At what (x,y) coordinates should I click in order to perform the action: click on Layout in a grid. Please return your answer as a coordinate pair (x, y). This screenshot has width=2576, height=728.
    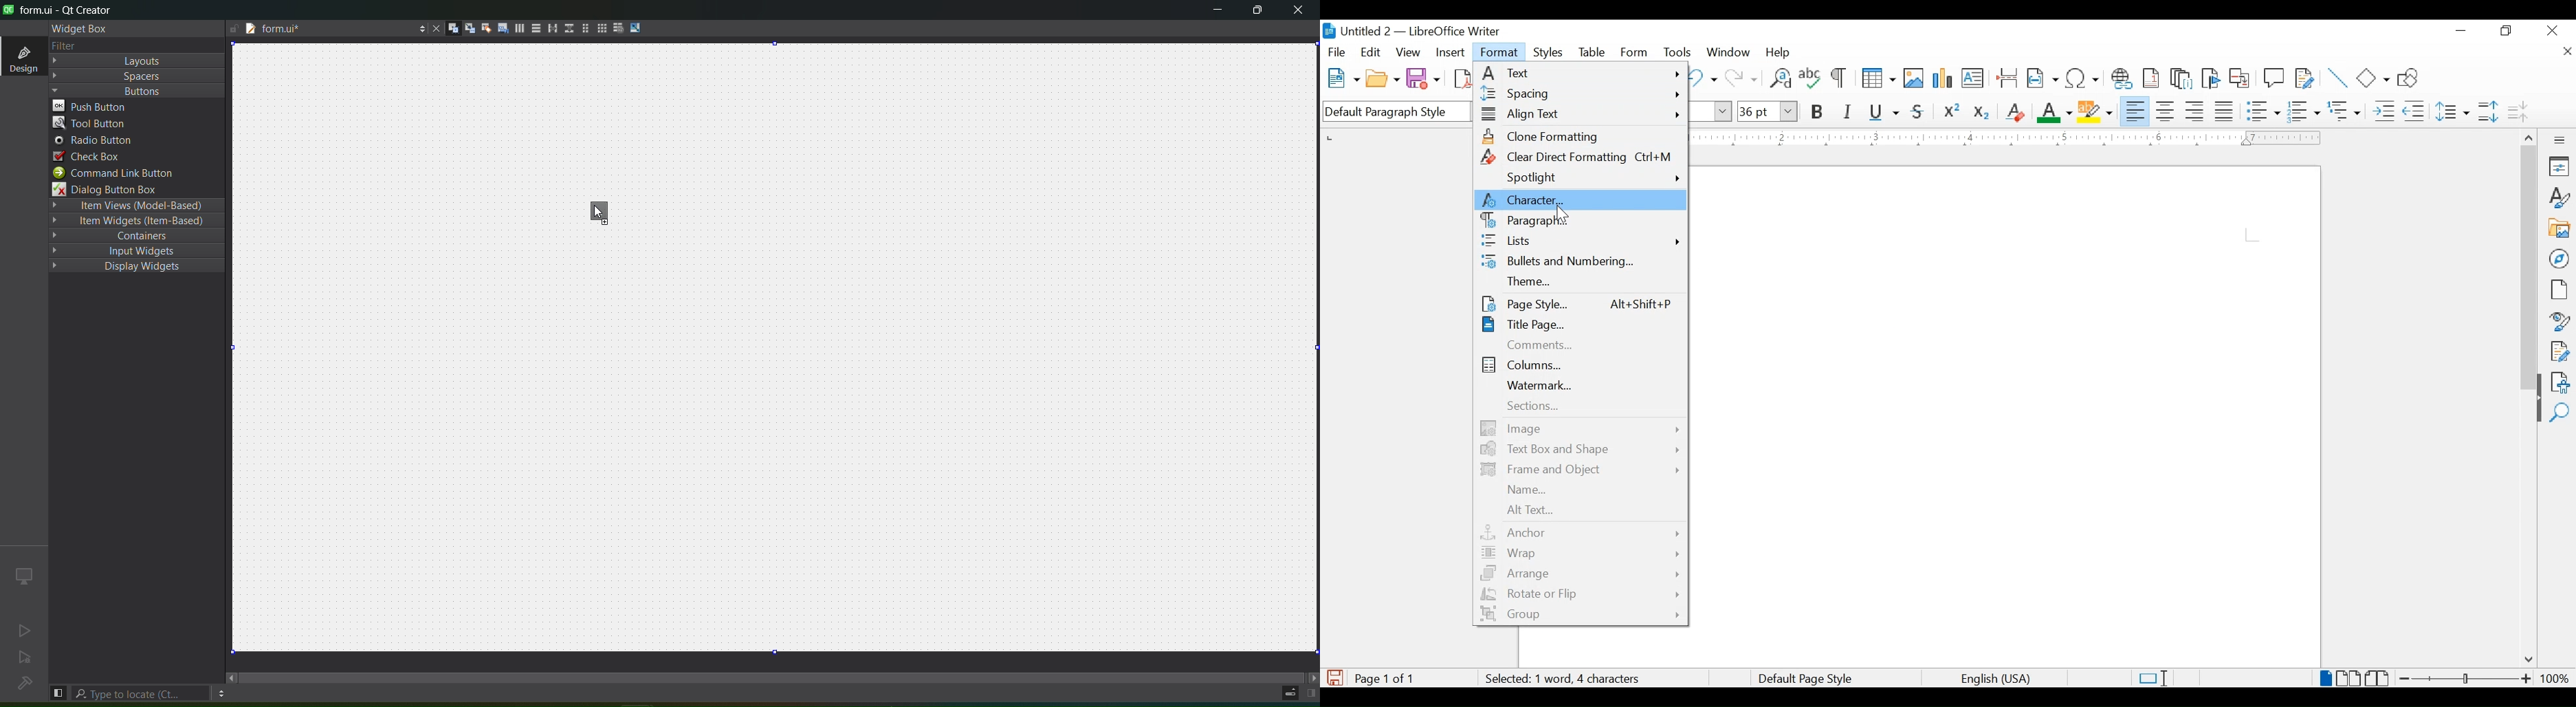
    Looking at the image, I should click on (601, 28).